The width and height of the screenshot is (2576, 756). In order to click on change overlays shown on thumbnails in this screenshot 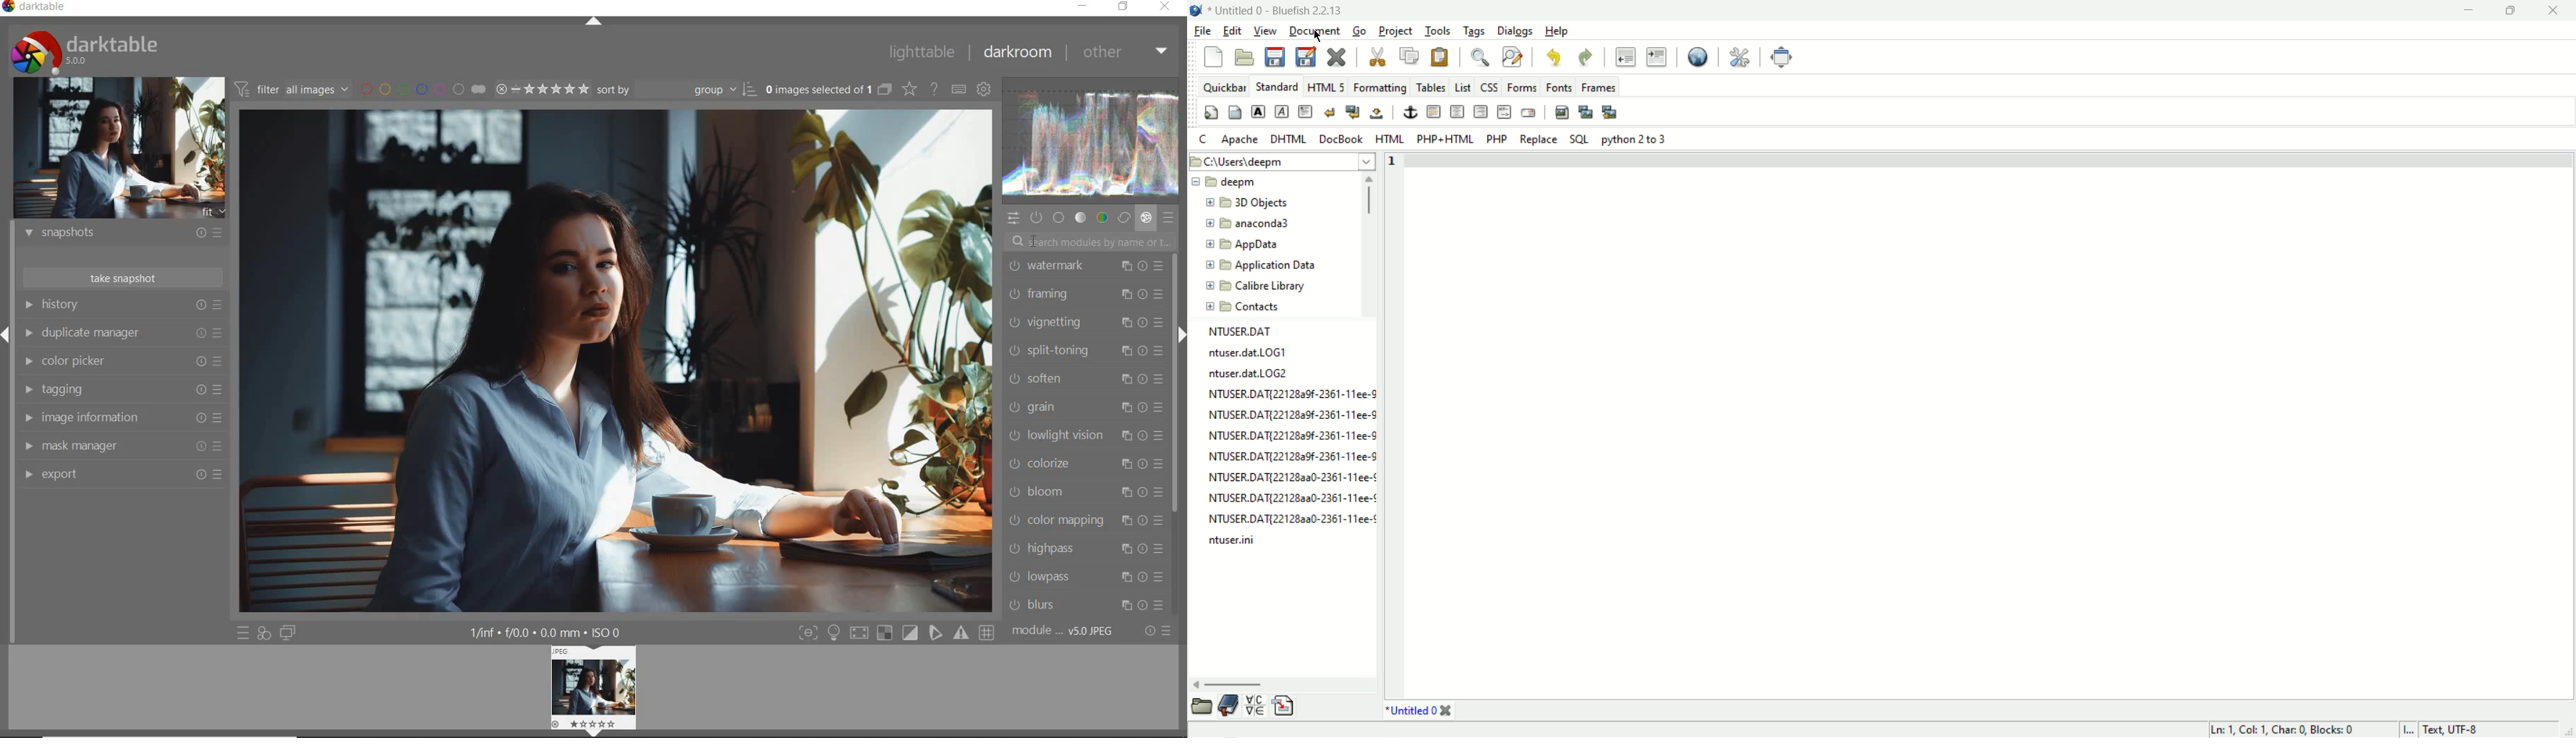, I will do `click(909, 88)`.